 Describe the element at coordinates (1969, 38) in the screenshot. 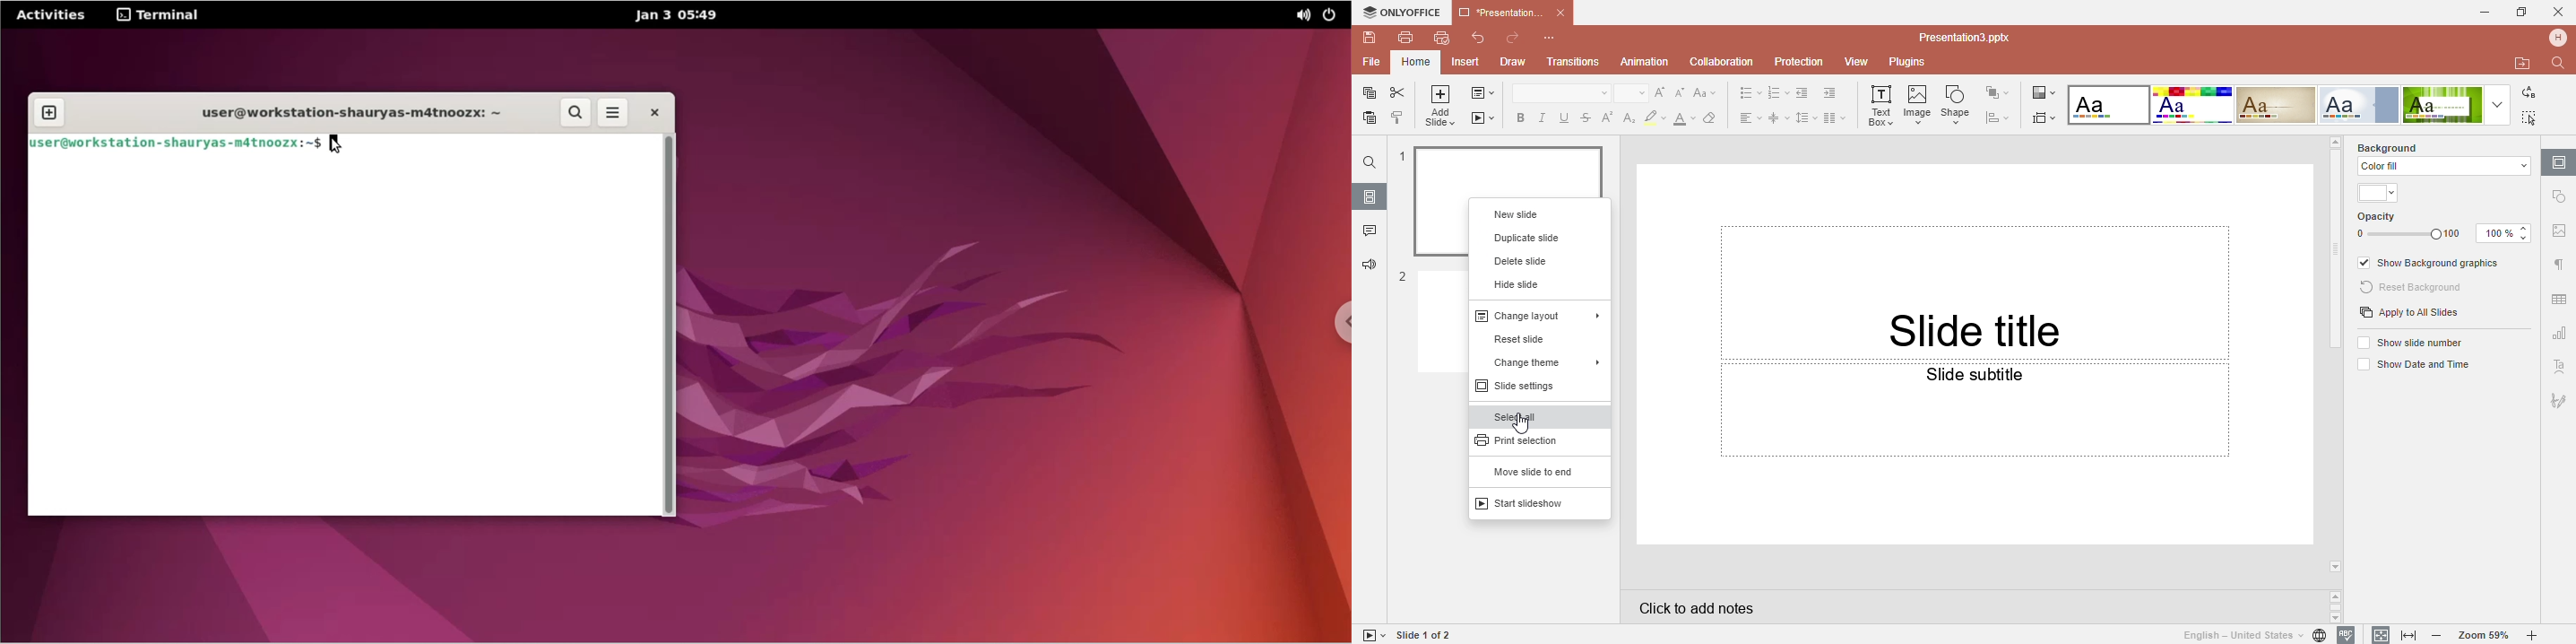

I see `Document name` at that location.